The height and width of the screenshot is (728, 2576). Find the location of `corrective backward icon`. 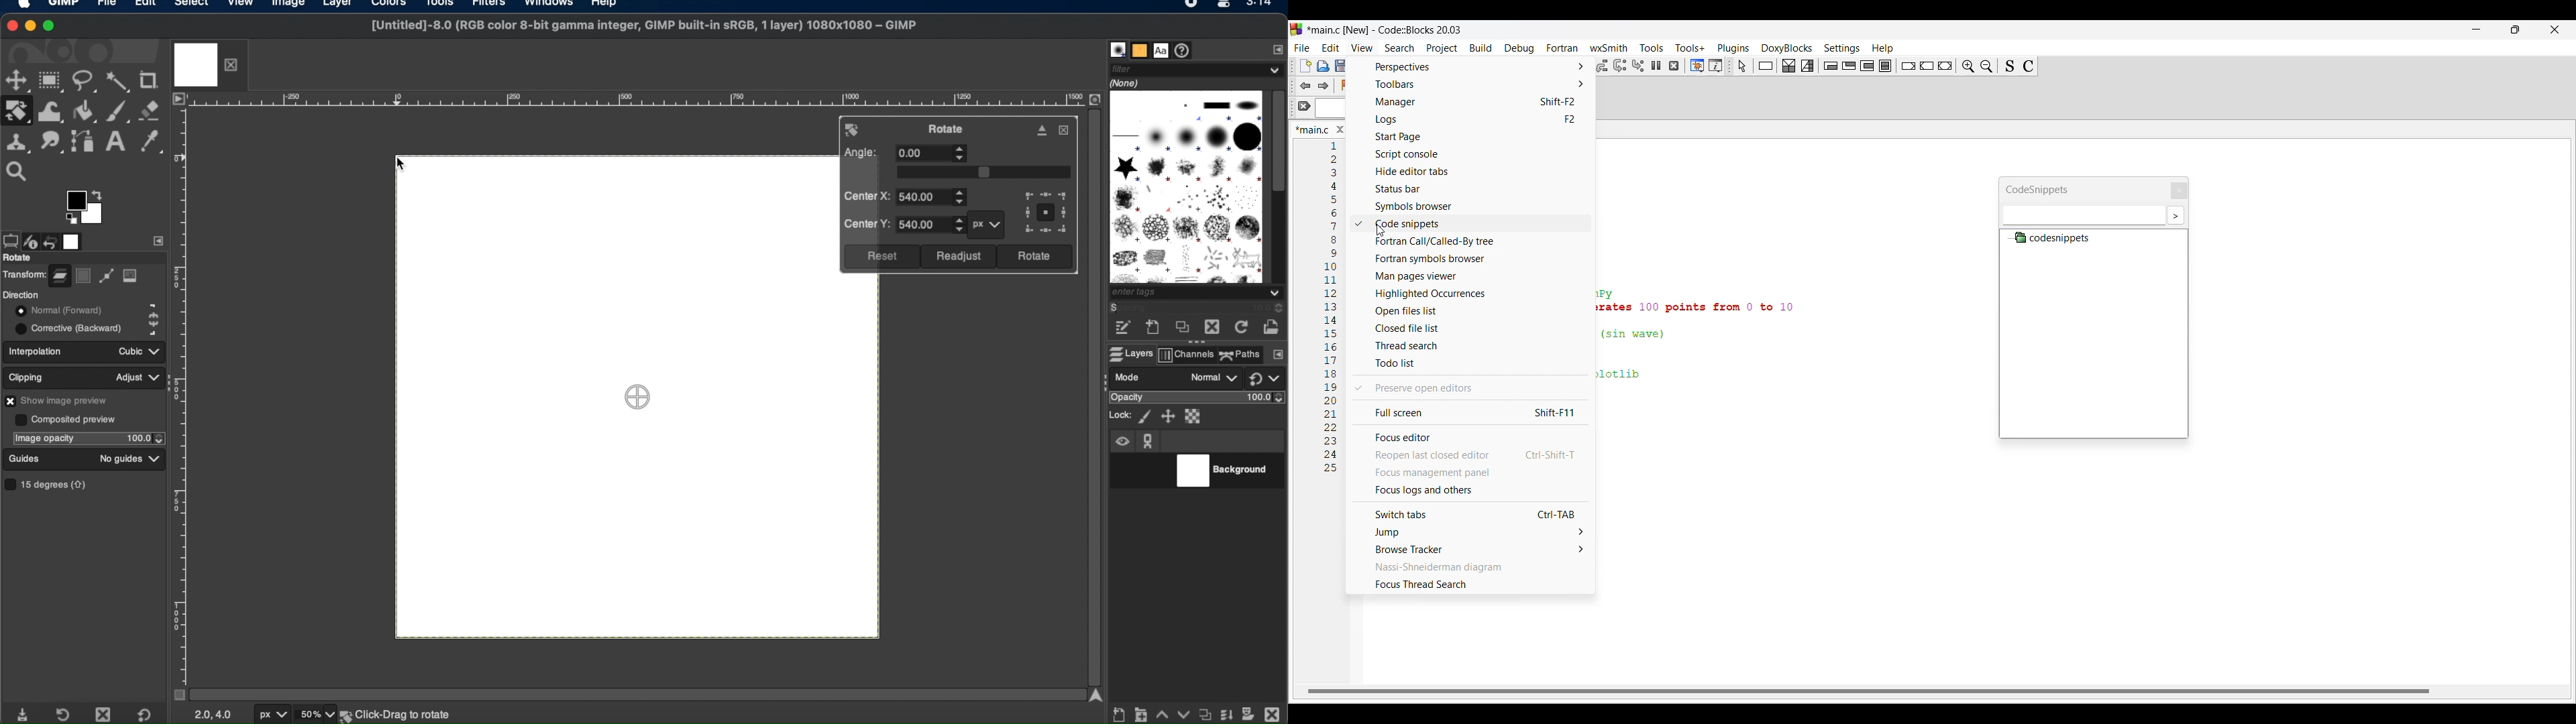

corrective backward icon is located at coordinates (152, 330).